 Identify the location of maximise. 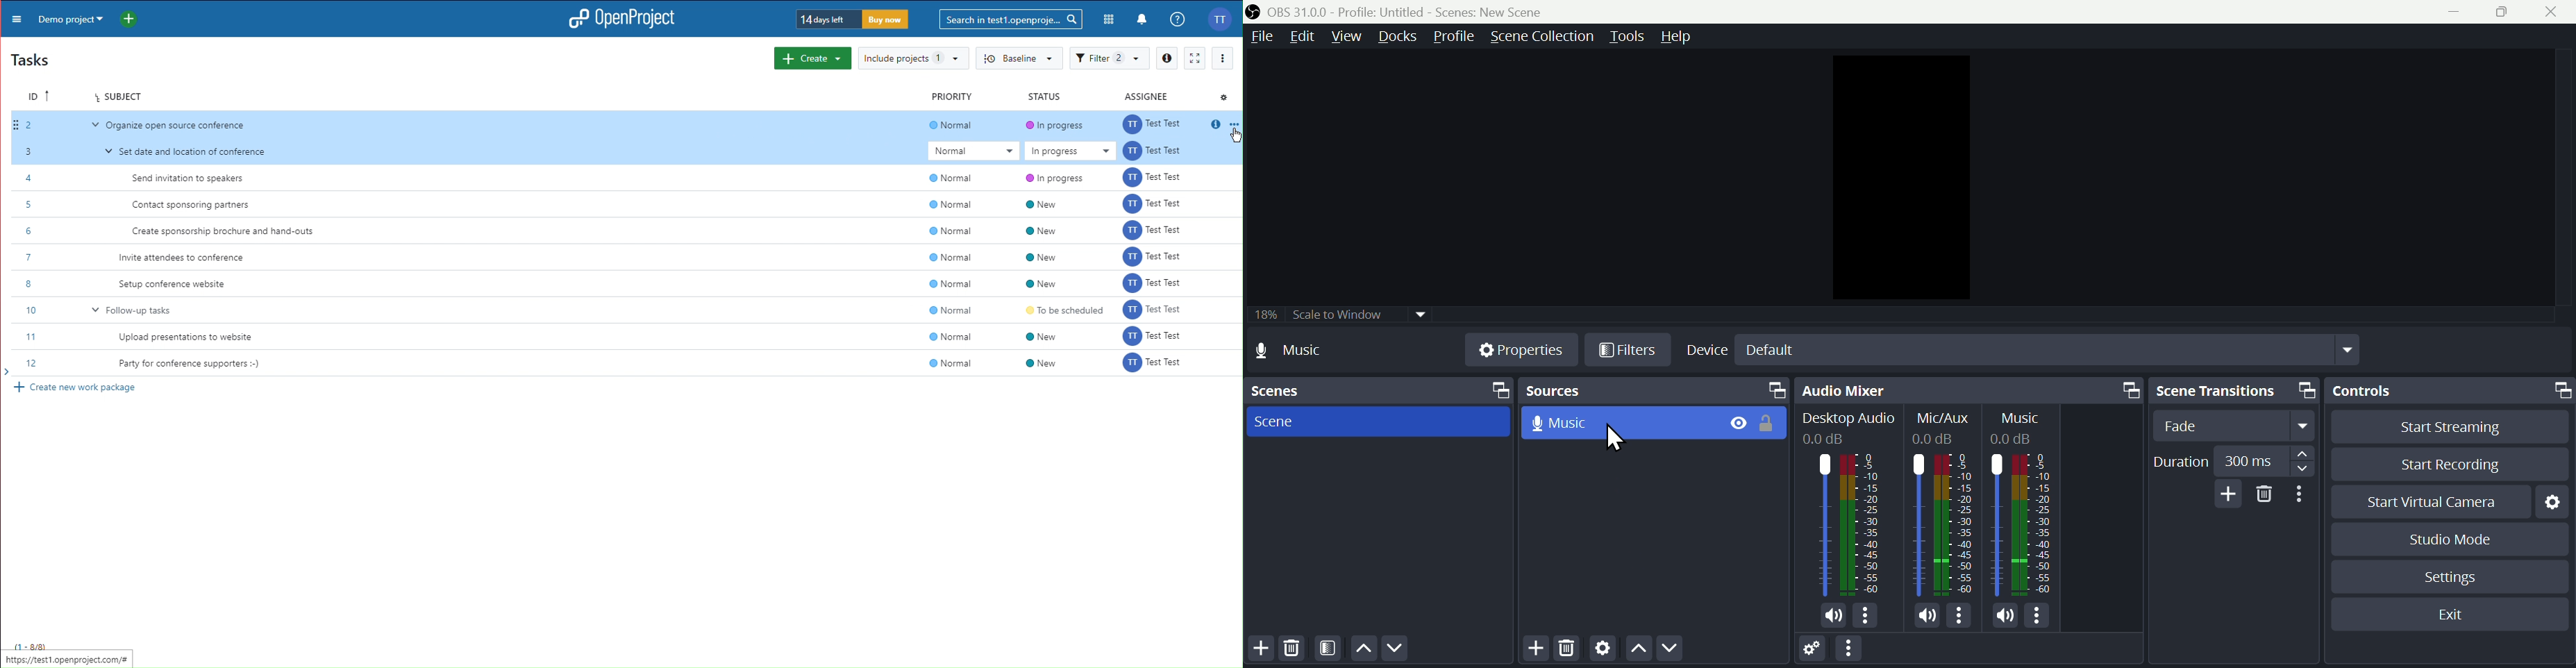
(2504, 12).